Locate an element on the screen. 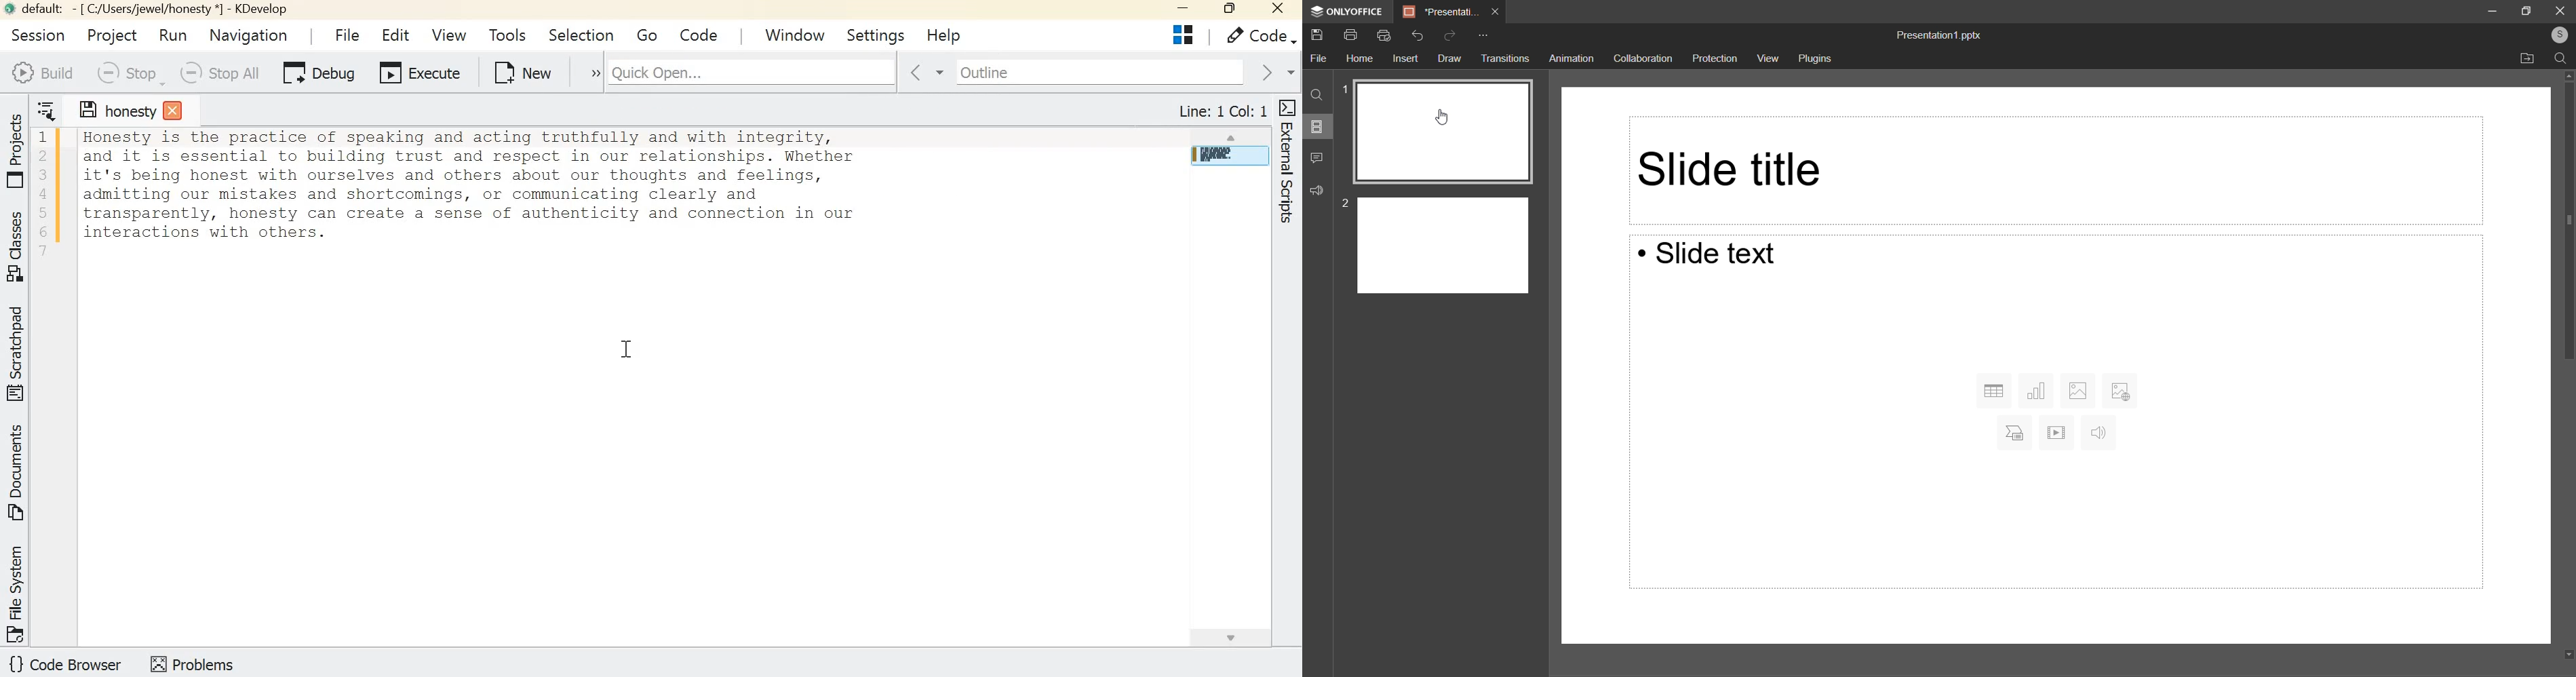  Table is located at coordinates (1994, 391).